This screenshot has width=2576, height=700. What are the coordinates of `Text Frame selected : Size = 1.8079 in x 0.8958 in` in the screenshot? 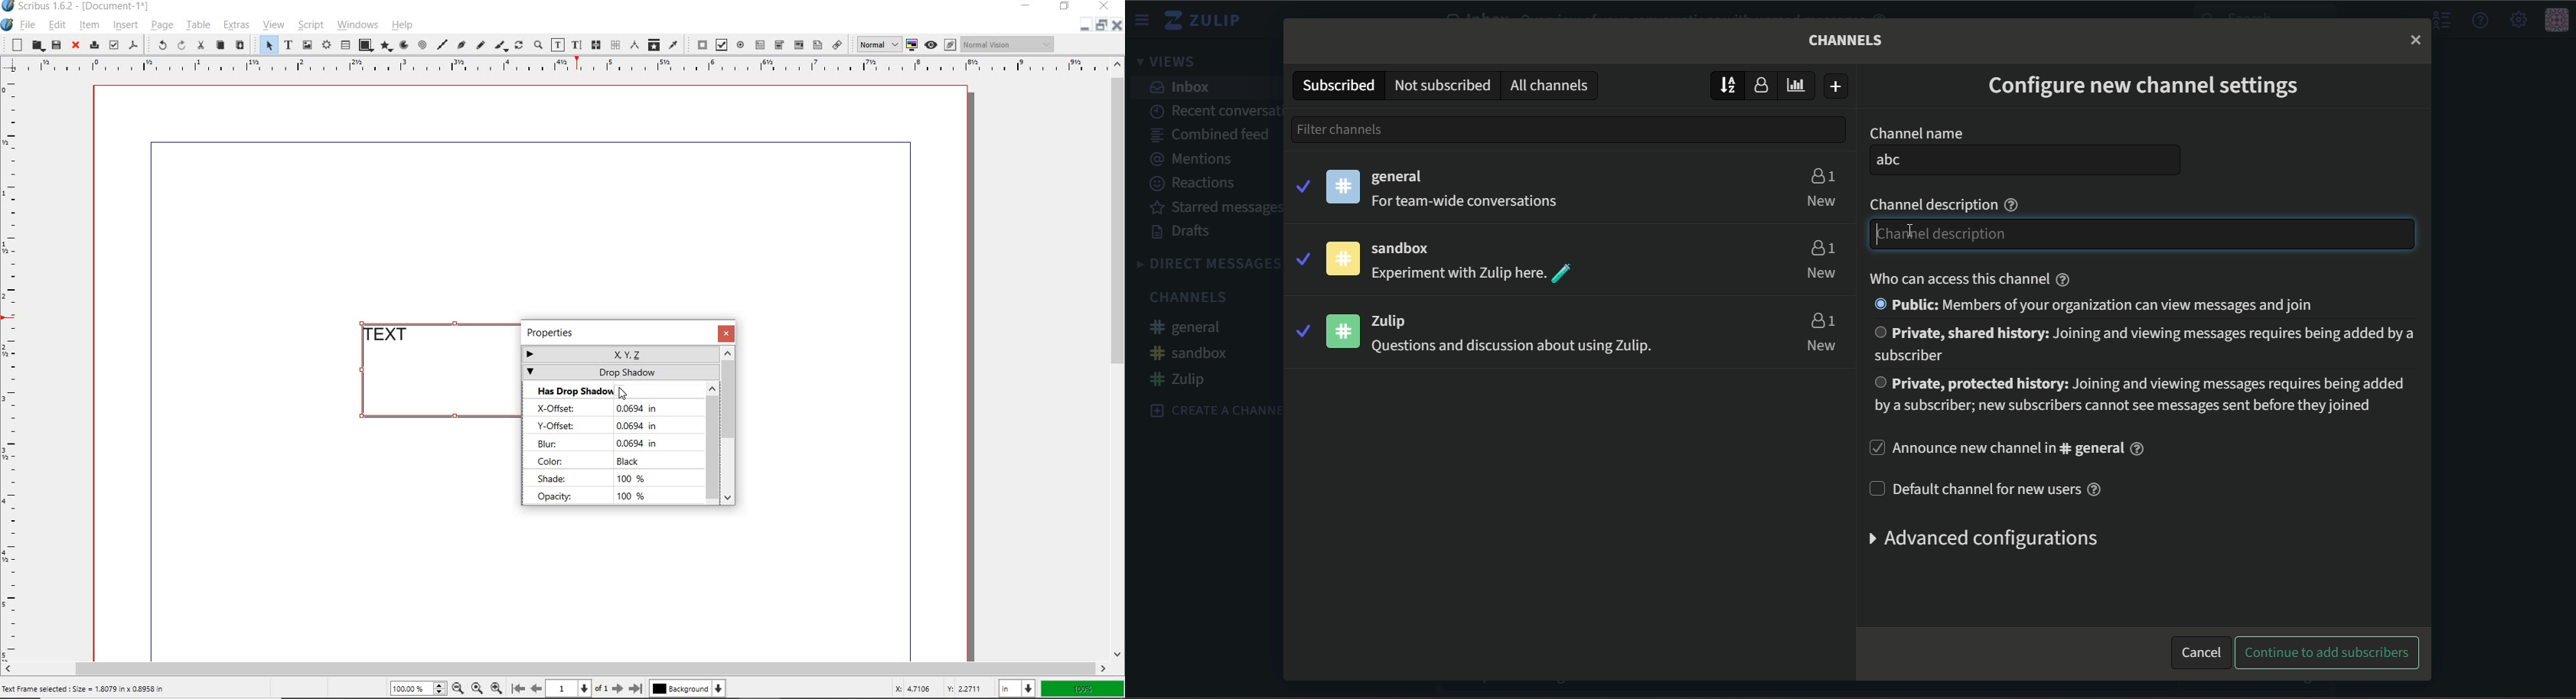 It's located at (84, 689).